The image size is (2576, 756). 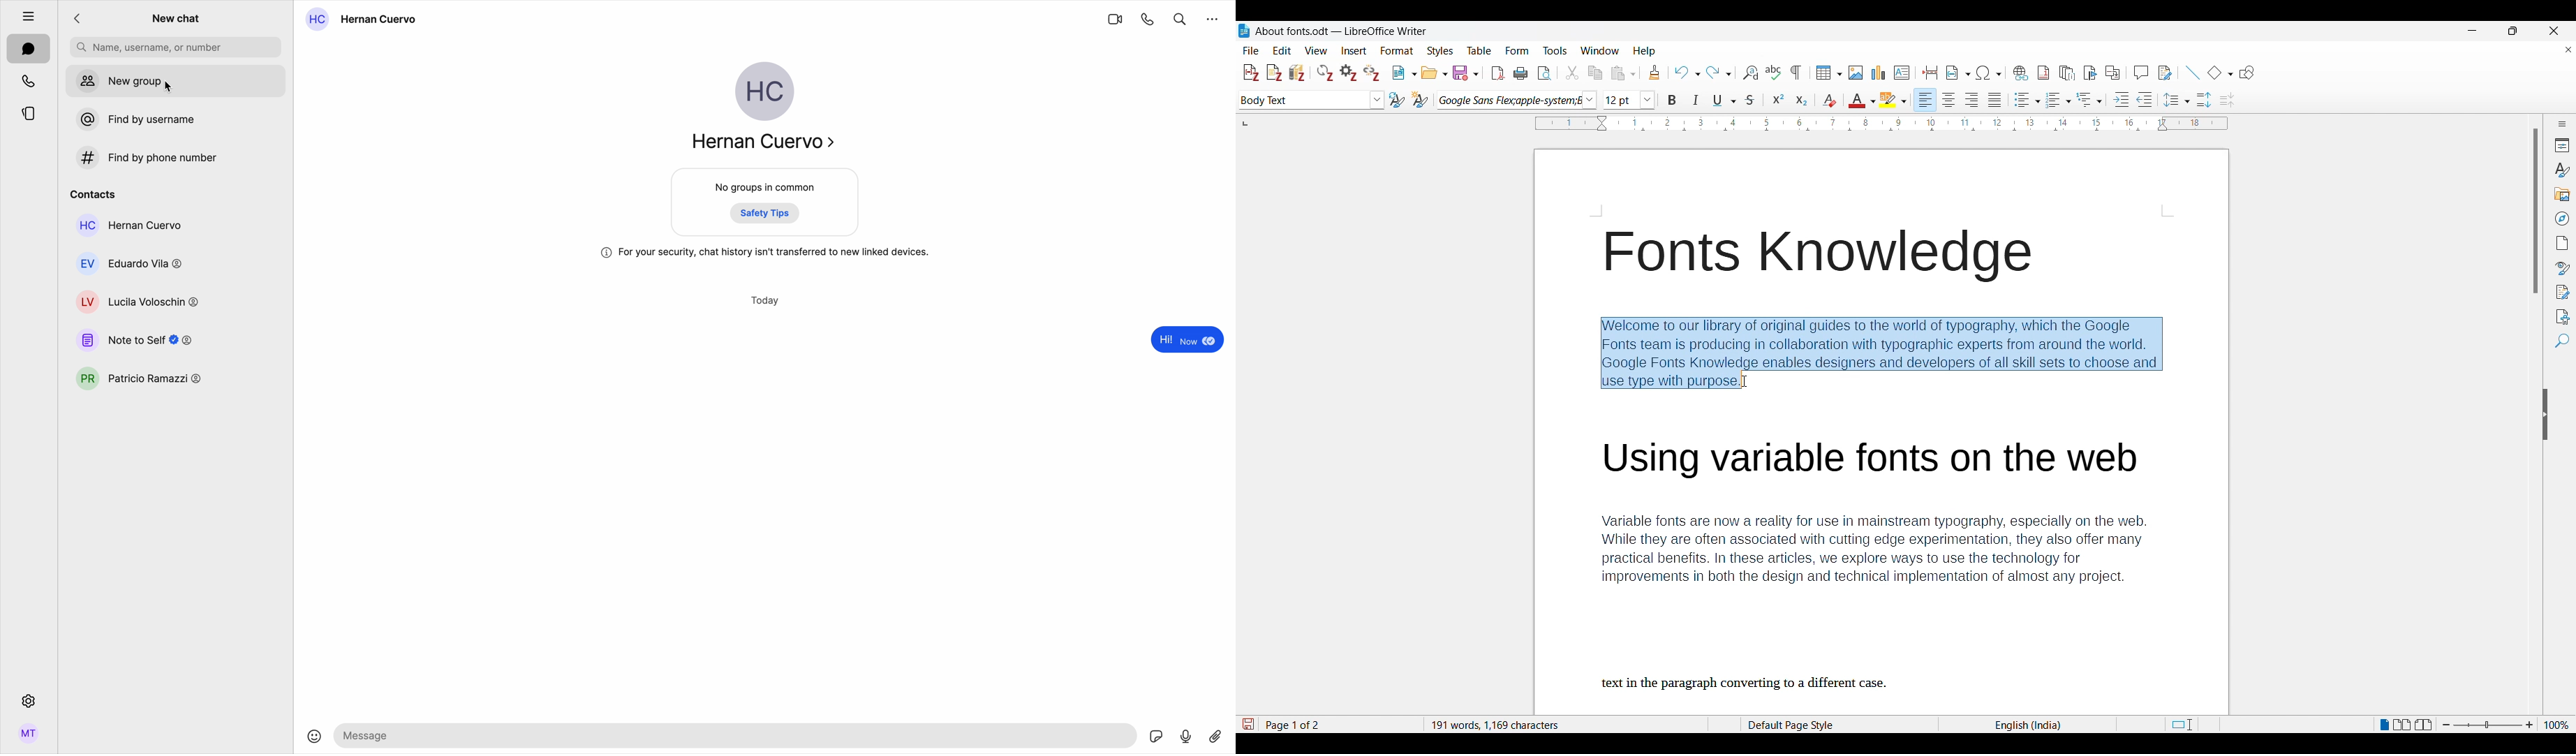 I want to click on Add note, so click(x=1275, y=73).